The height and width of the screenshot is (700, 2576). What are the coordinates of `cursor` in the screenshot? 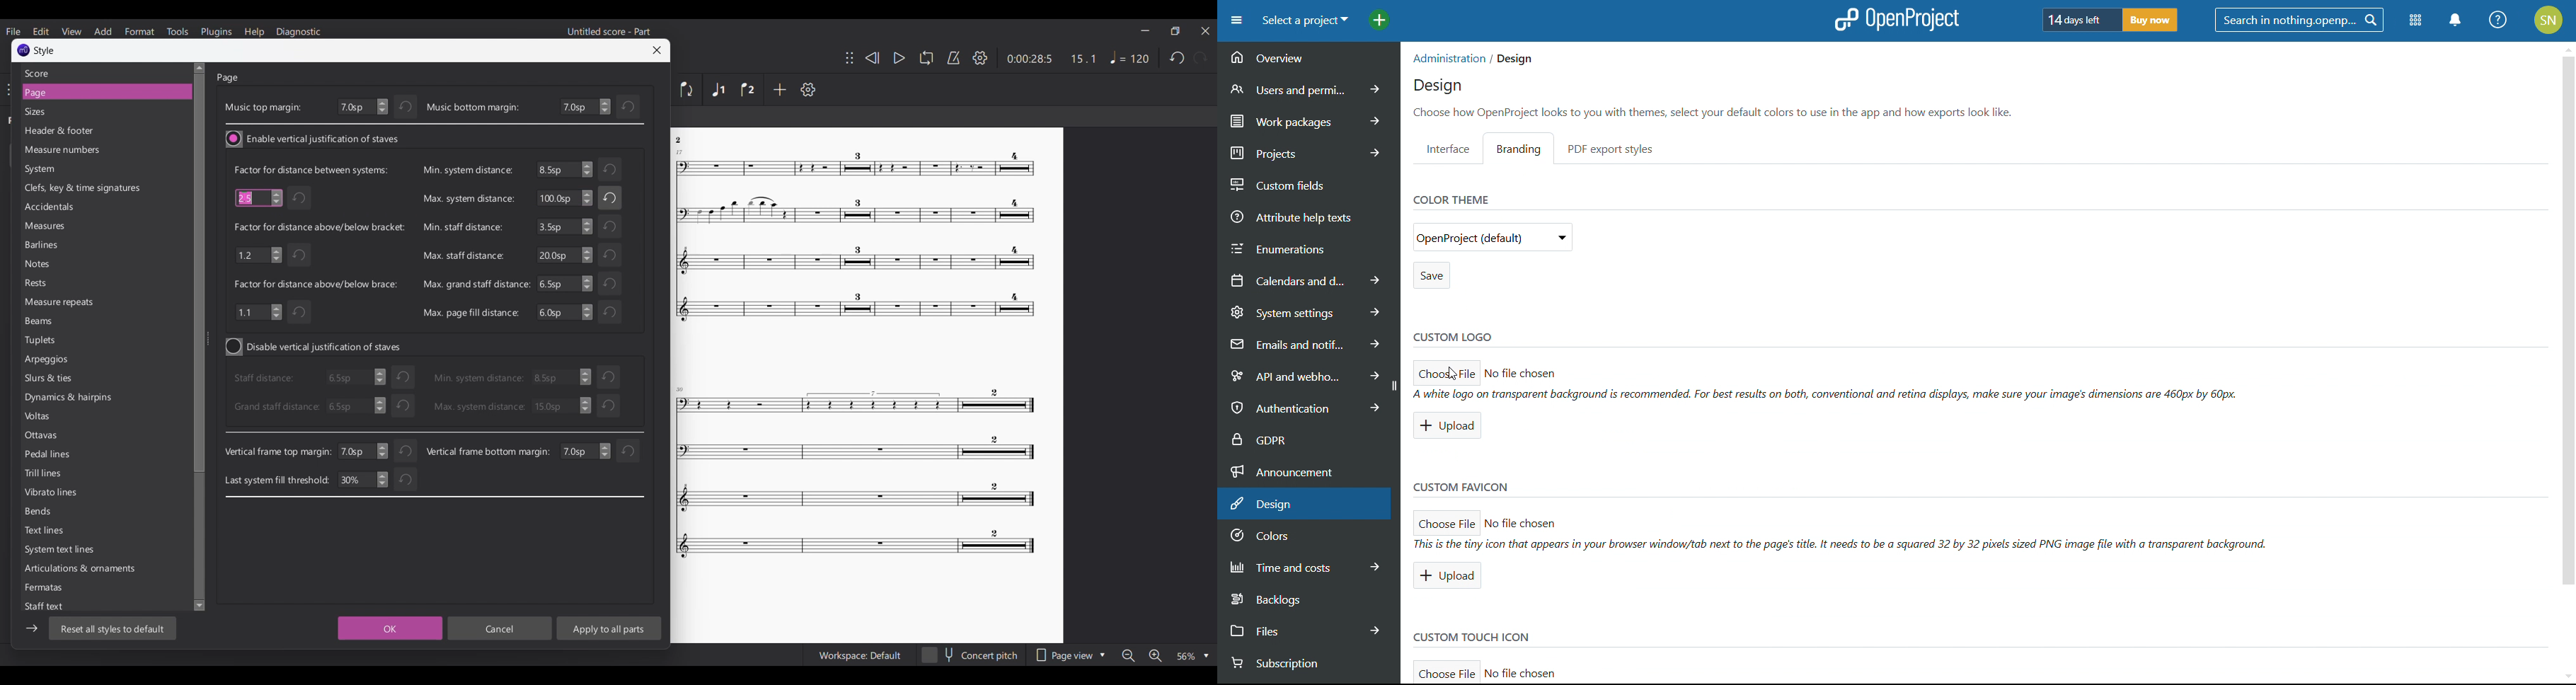 It's located at (251, 198).